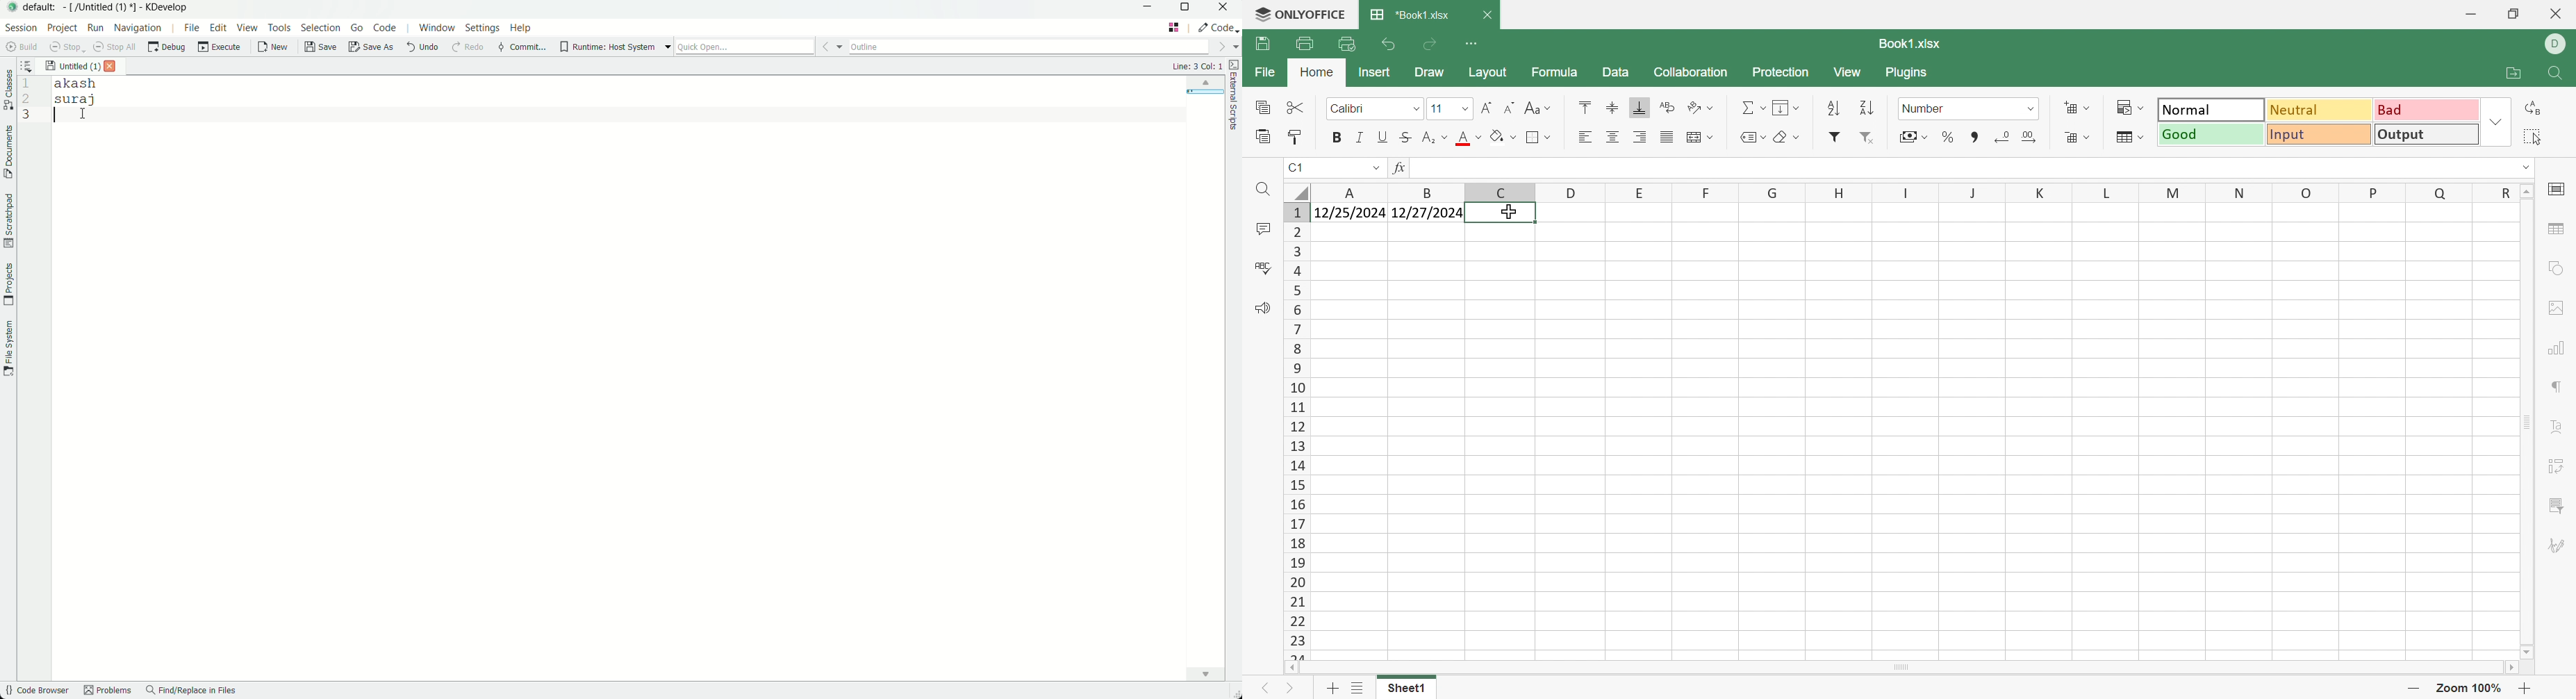  Describe the element at coordinates (1928, 110) in the screenshot. I see `number` at that location.